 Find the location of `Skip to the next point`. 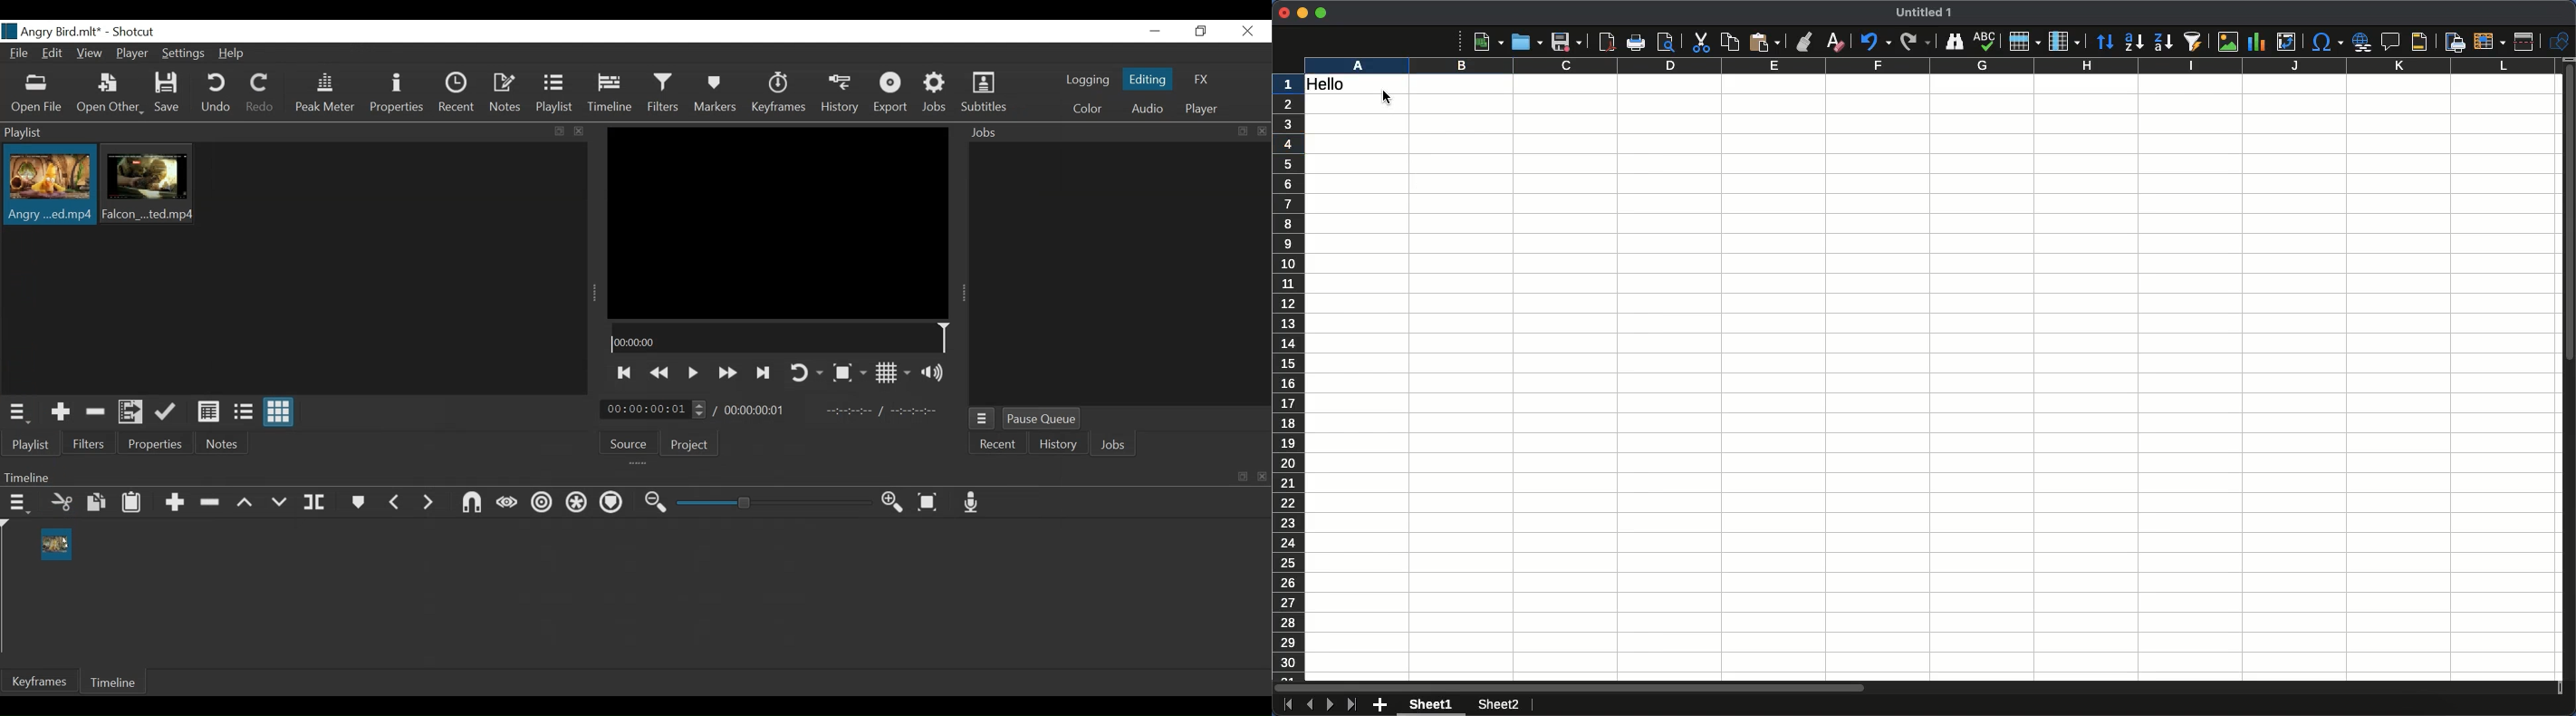

Skip to the next point is located at coordinates (625, 373).